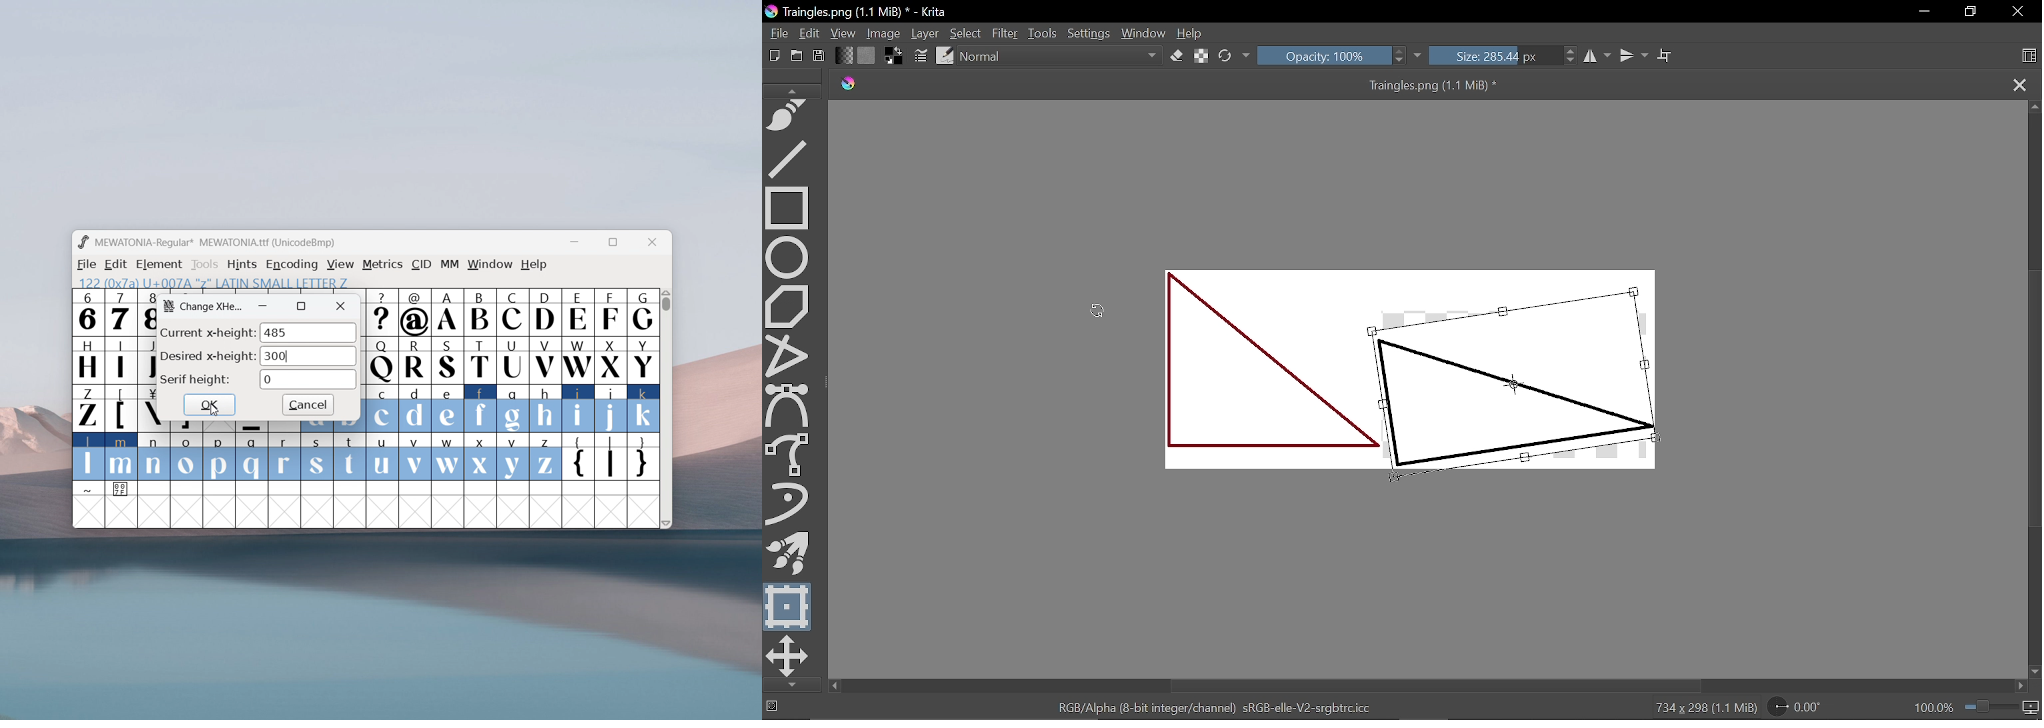 The width and height of the screenshot is (2044, 728). What do you see at coordinates (2021, 12) in the screenshot?
I see `Close` at bounding box center [2021, 12].